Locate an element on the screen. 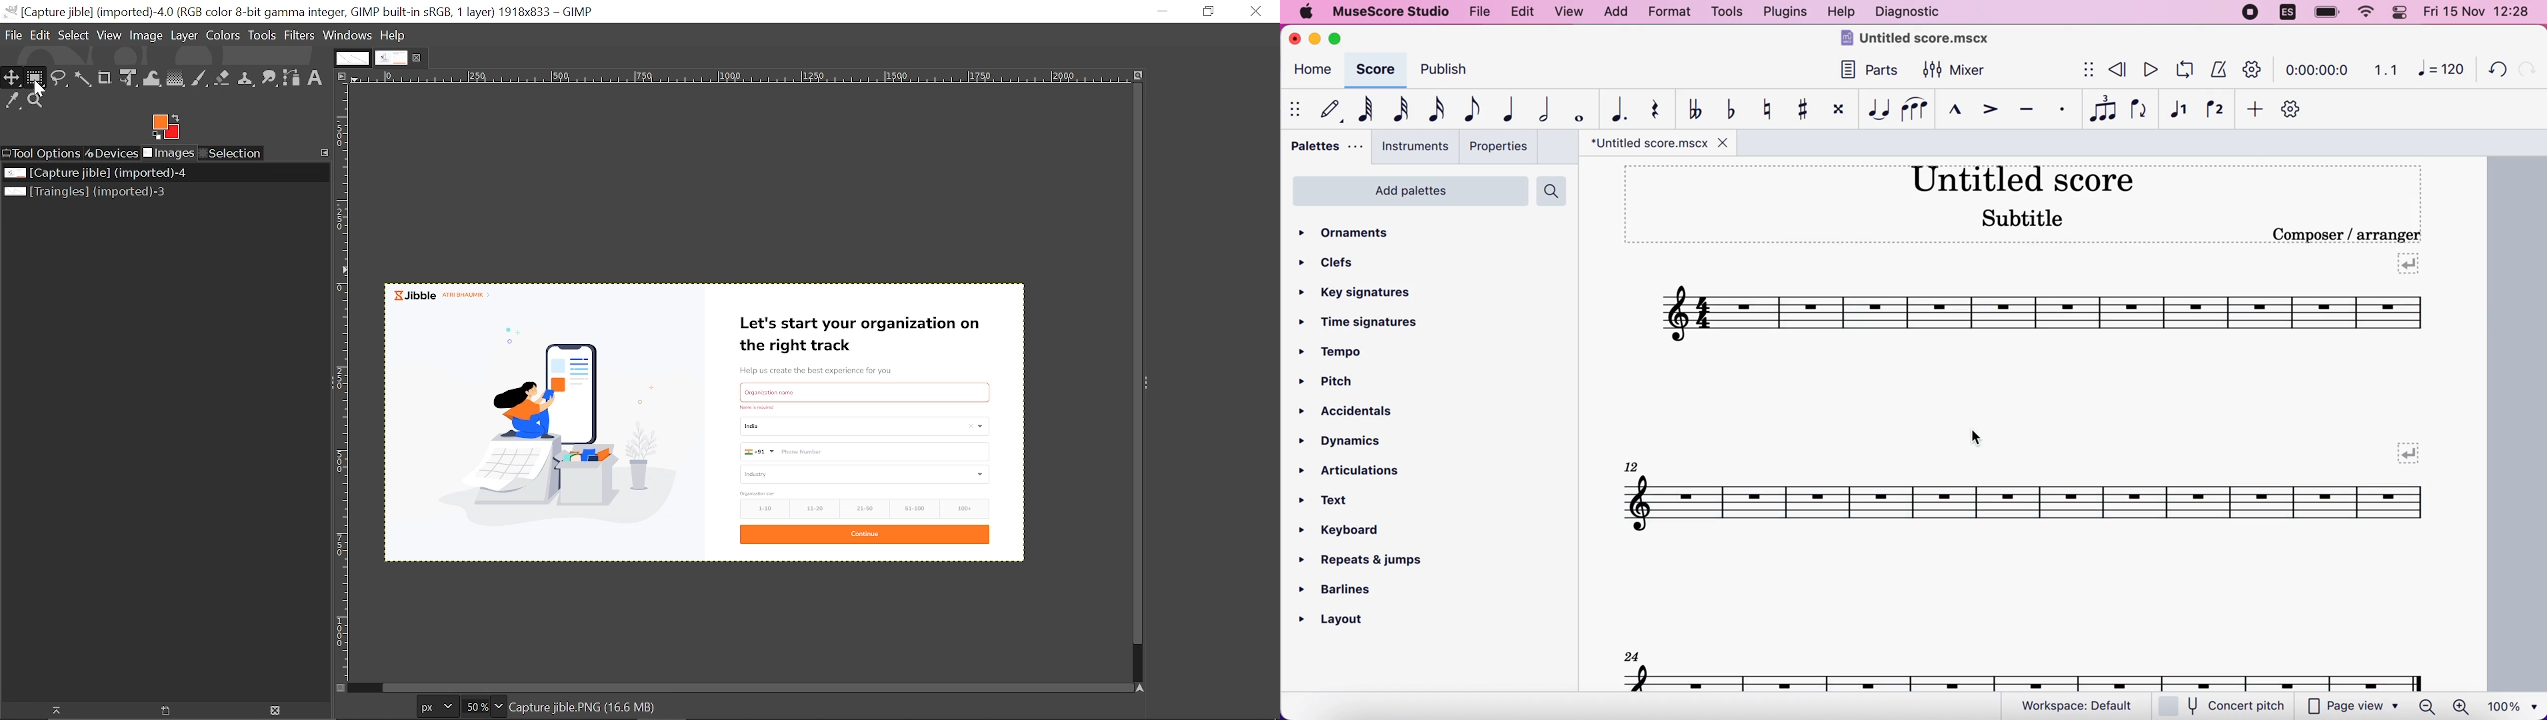 The height and width of the screenshot is (728, 2548). Unit  is located at coordinates (438, 706).